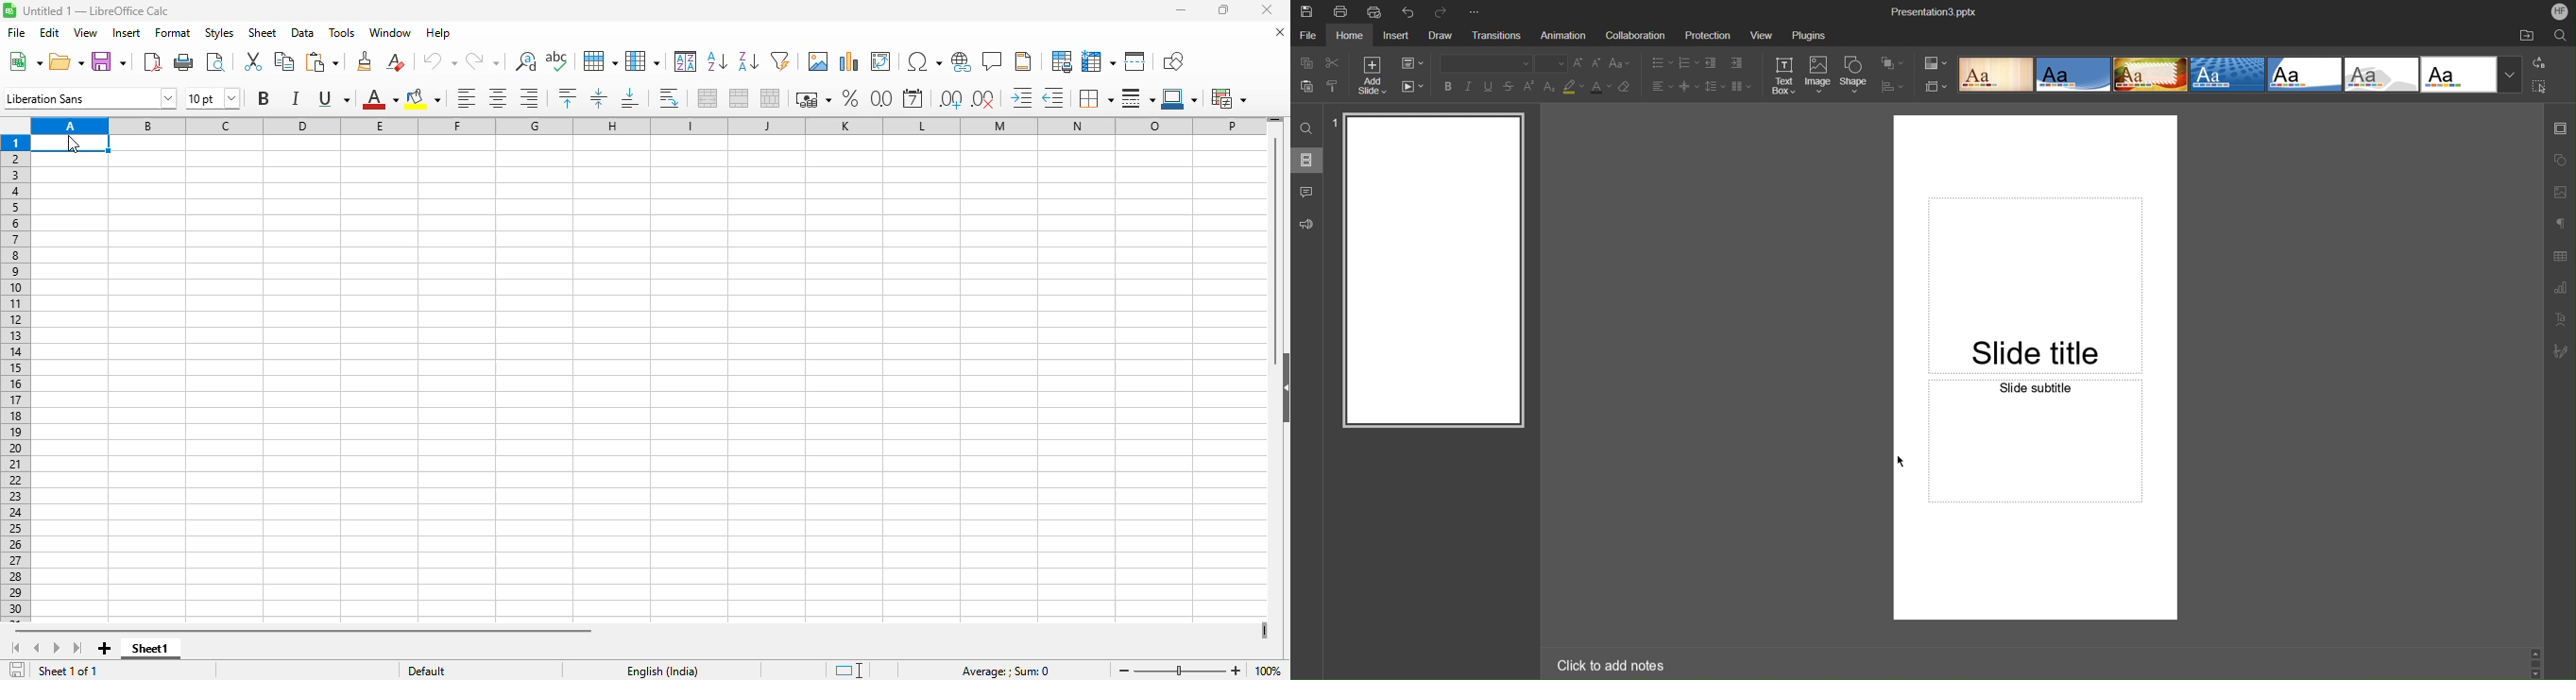  Describe the element at coordinates (1579, 64) in the screenshot. I see `Increase Font Size` at that location.